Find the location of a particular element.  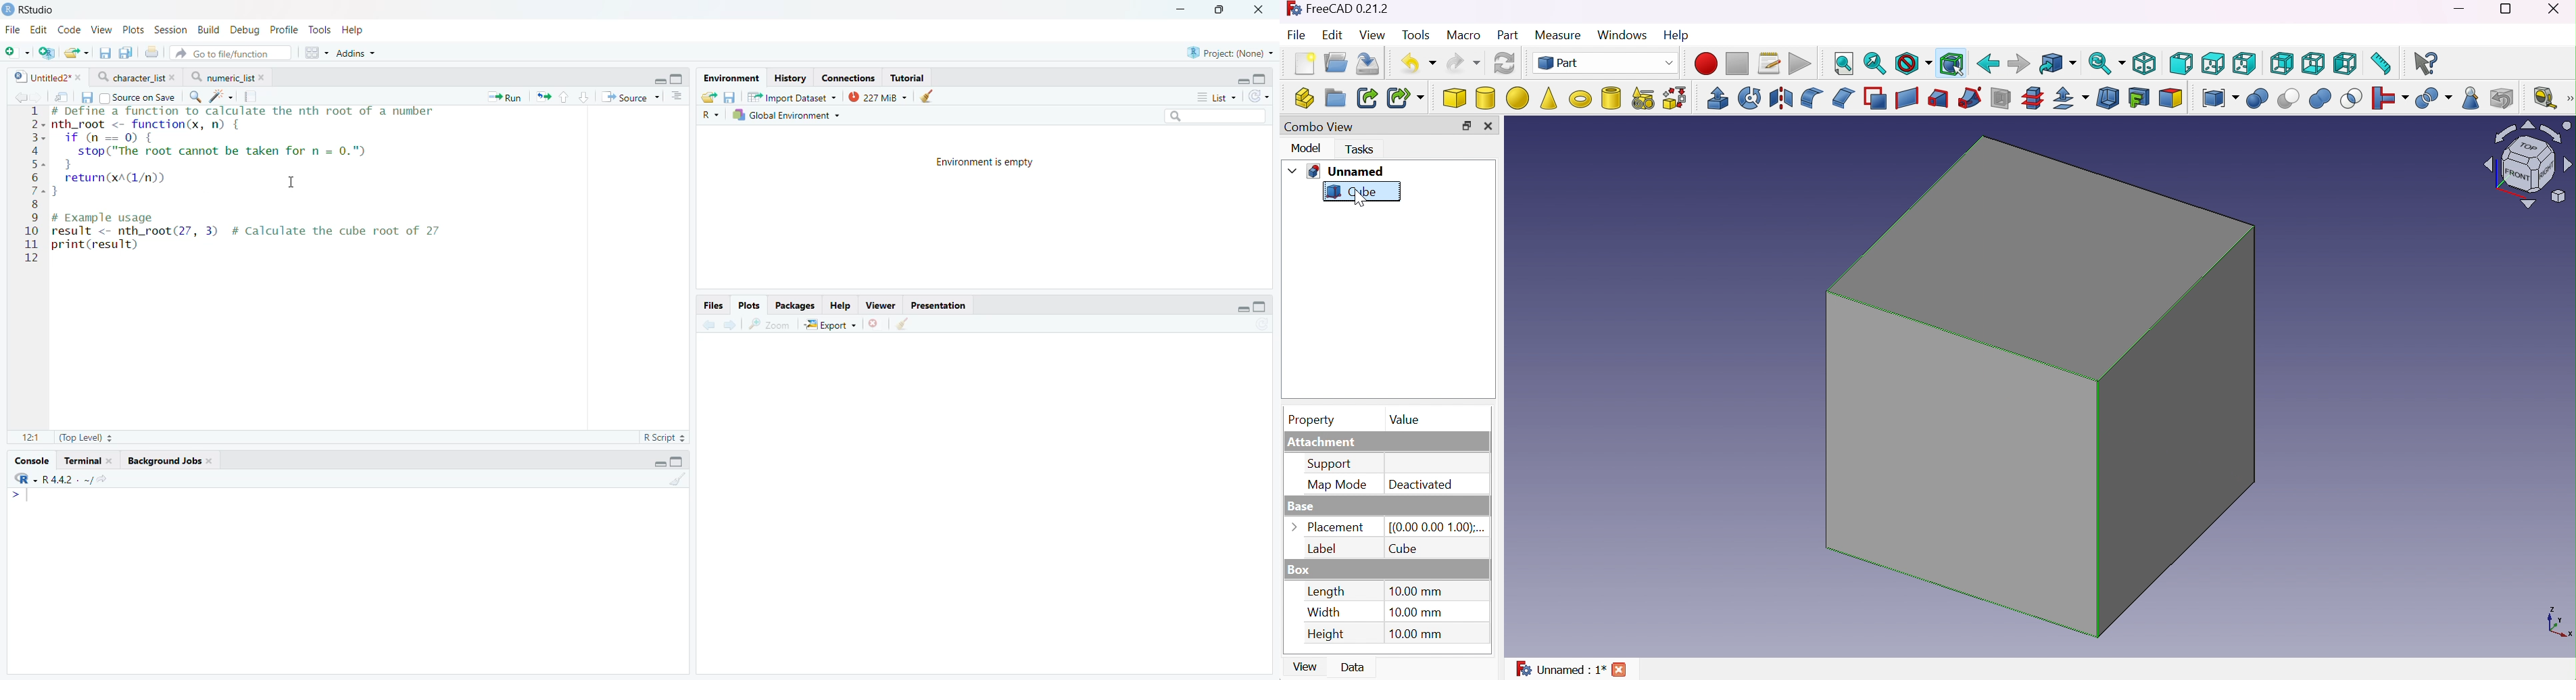

Torus is located at coordinates (1580, 99).